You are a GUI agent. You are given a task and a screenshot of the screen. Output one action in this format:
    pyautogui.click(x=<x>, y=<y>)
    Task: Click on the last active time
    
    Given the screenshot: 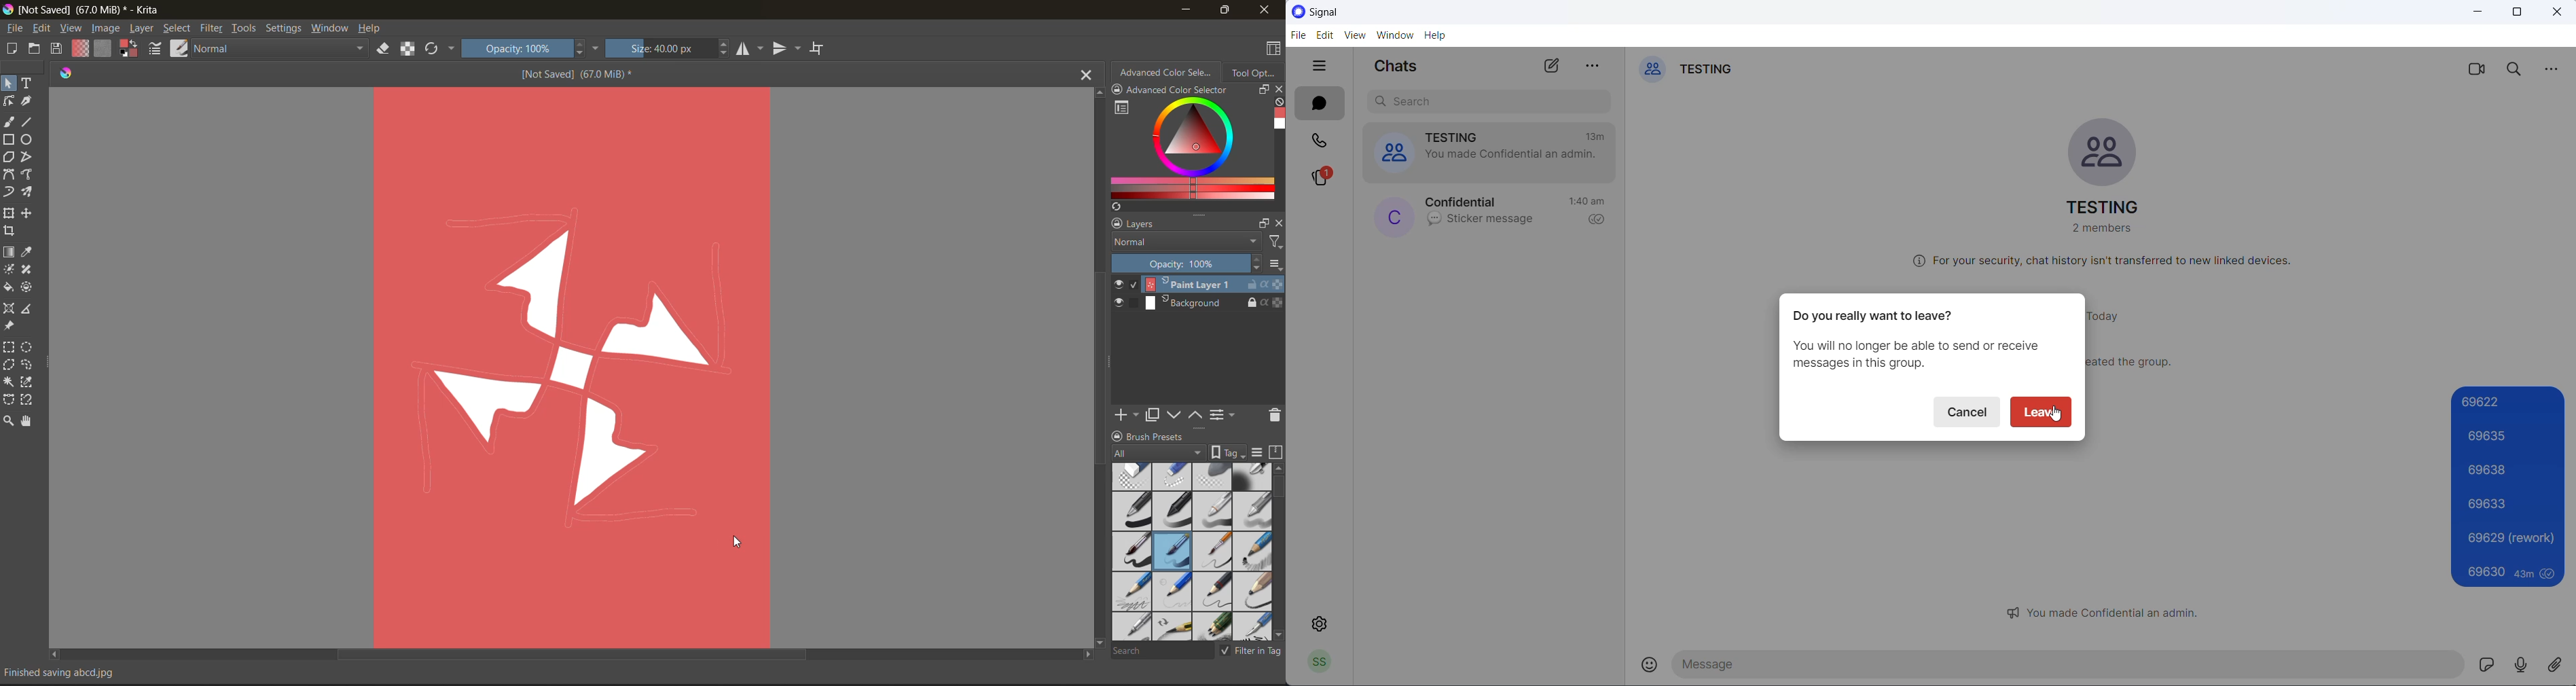 What is the action you would take?
    pyautogui.click(x=1599, y=136)
    